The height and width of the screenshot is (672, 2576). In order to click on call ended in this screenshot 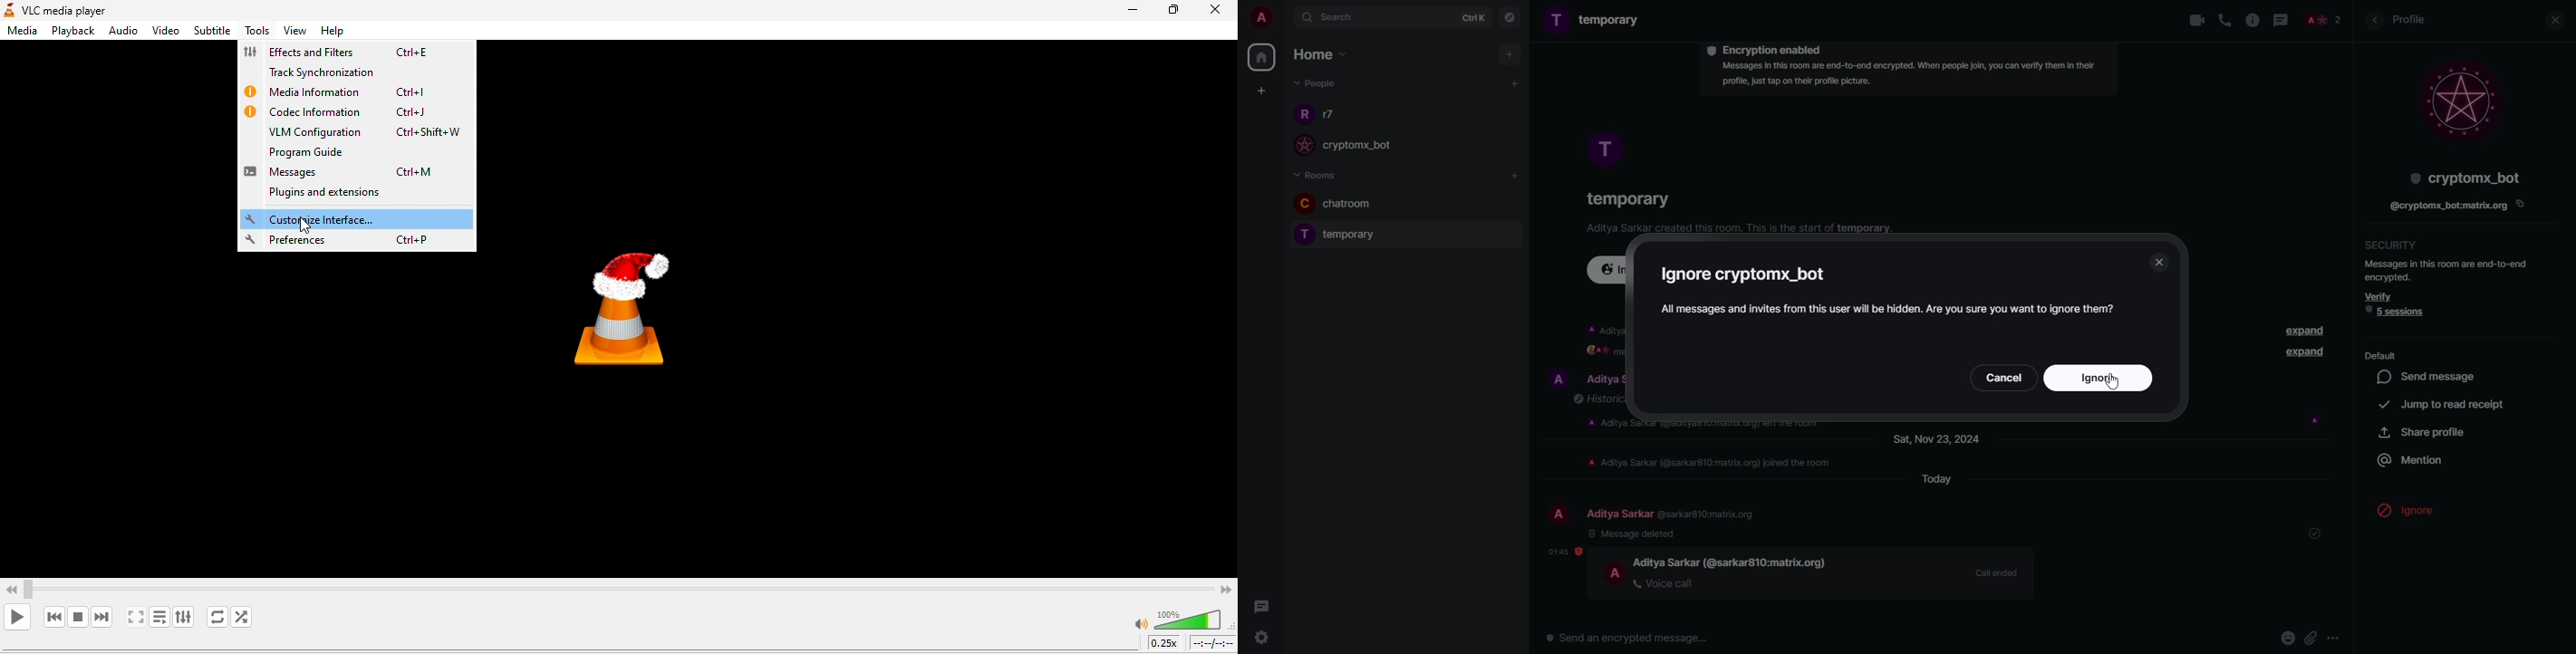, I will do `click(1996, 572)`.